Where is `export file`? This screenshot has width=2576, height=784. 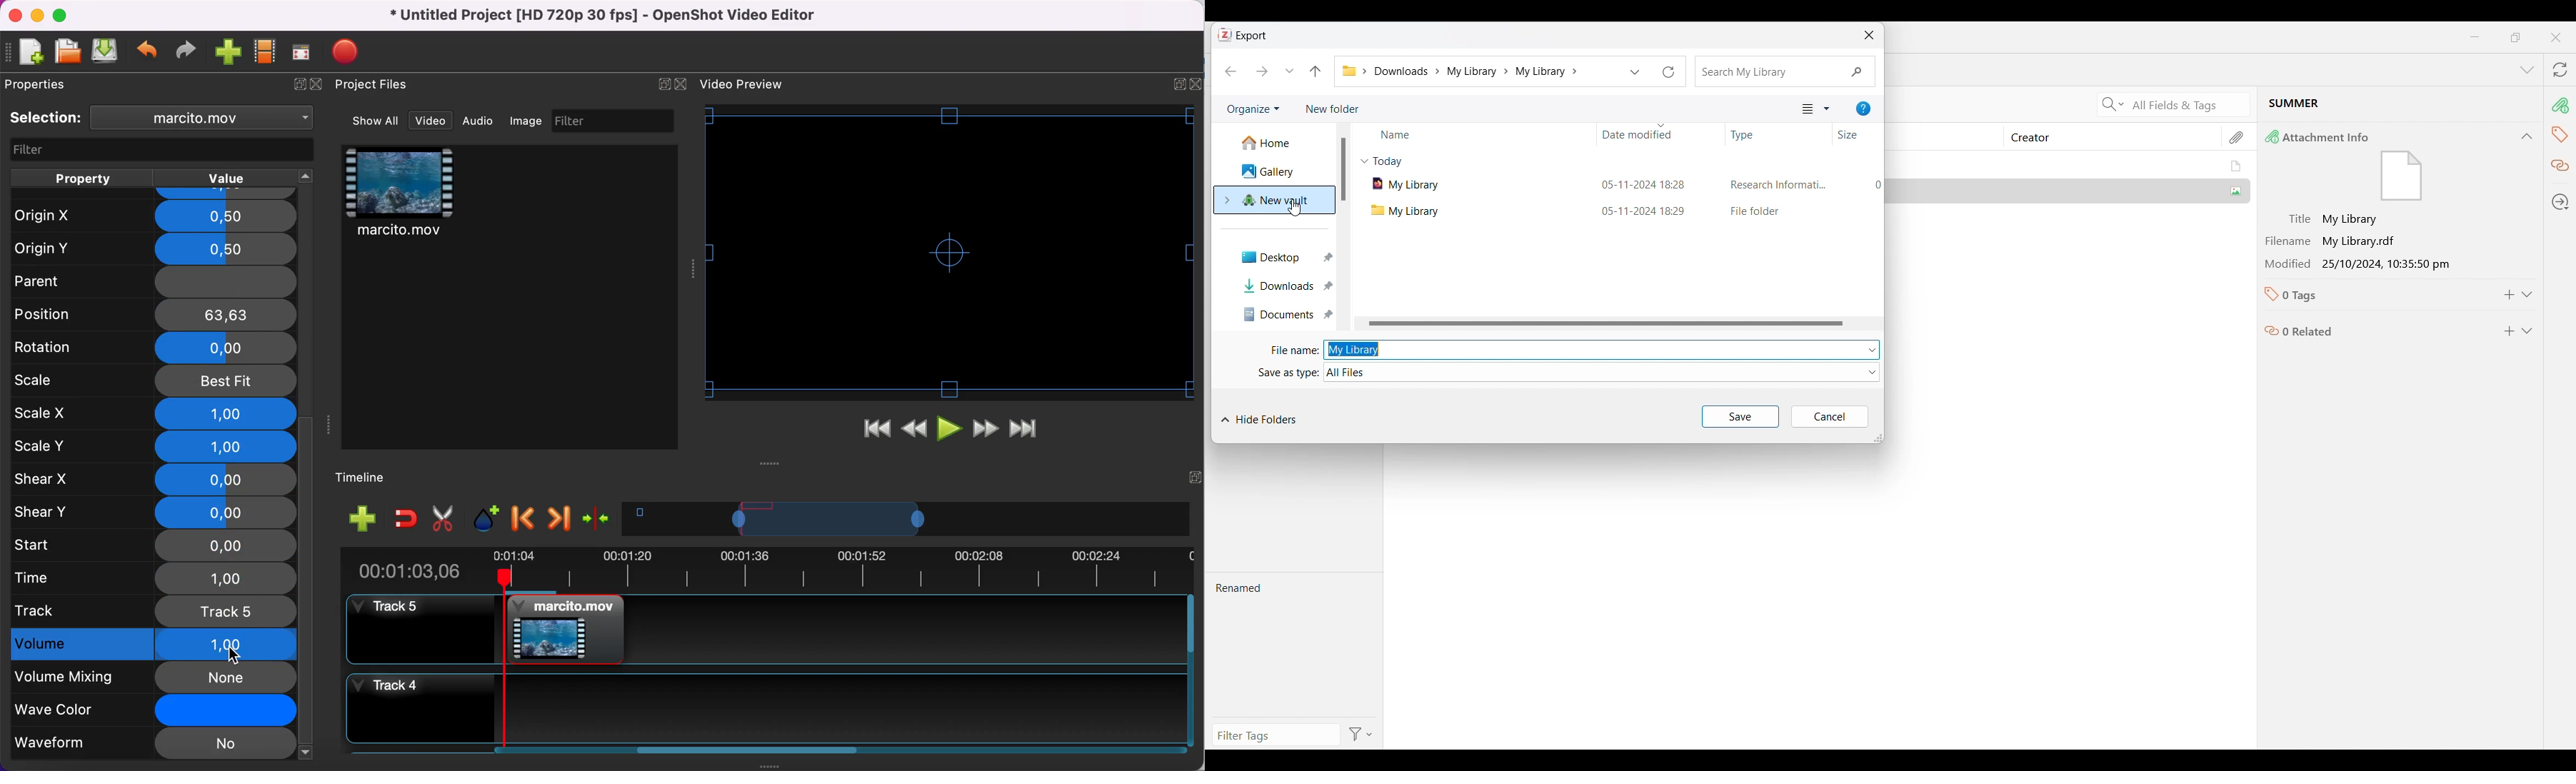
export file is located at coordinates (351, 52).